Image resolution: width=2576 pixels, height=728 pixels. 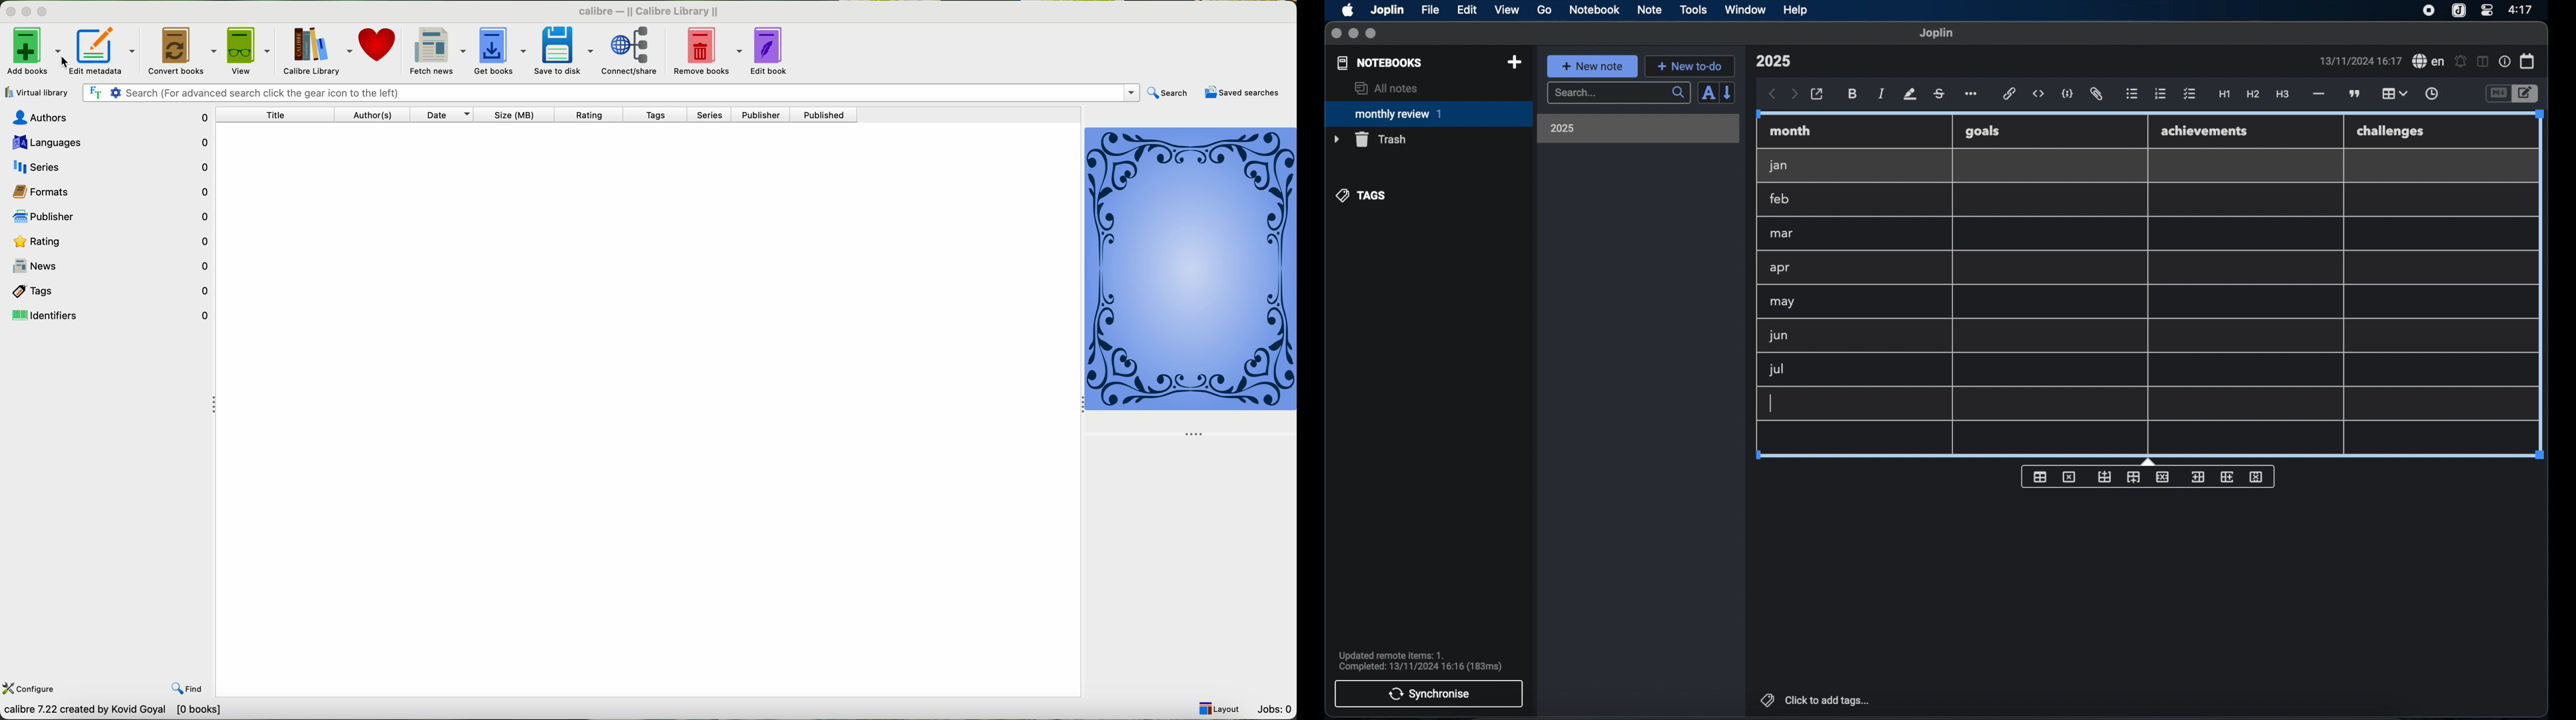 What do you see at coordinates (447, 115) in the screenshot?
I see `date` at bounding box center [447, 115].